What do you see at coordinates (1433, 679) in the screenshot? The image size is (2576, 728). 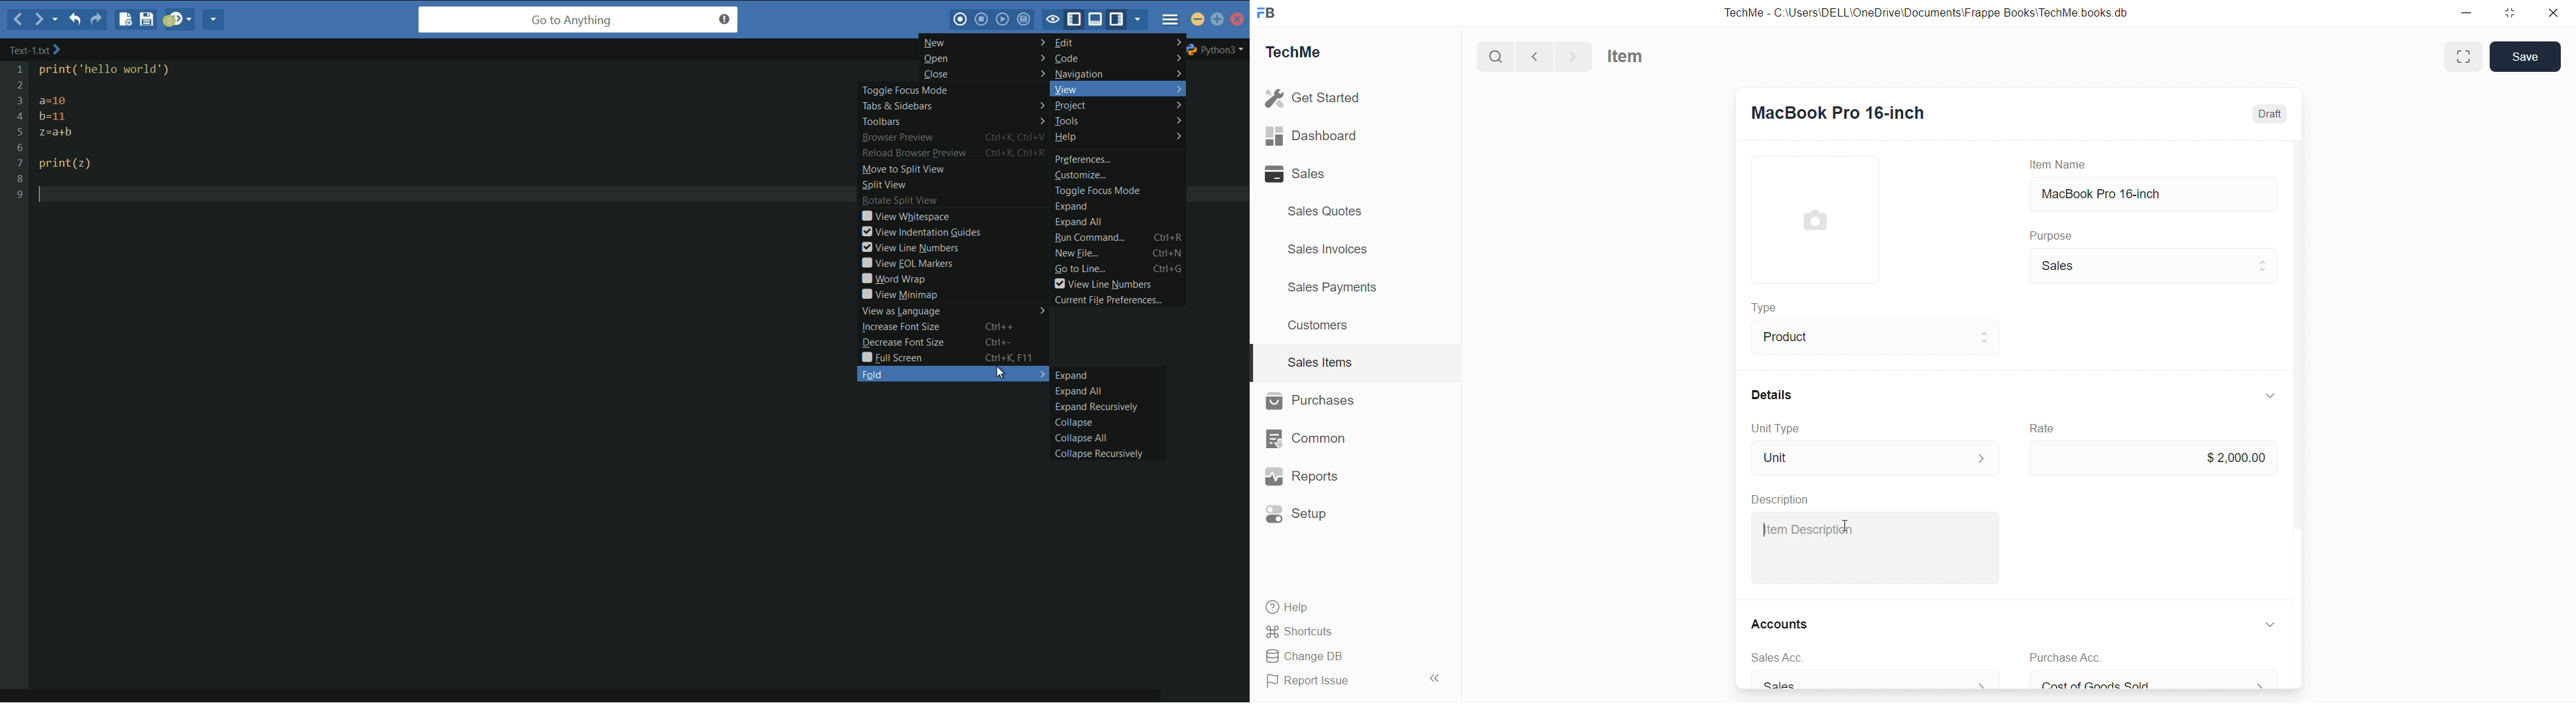 I see `<<` at bounding box center [1433, 679].